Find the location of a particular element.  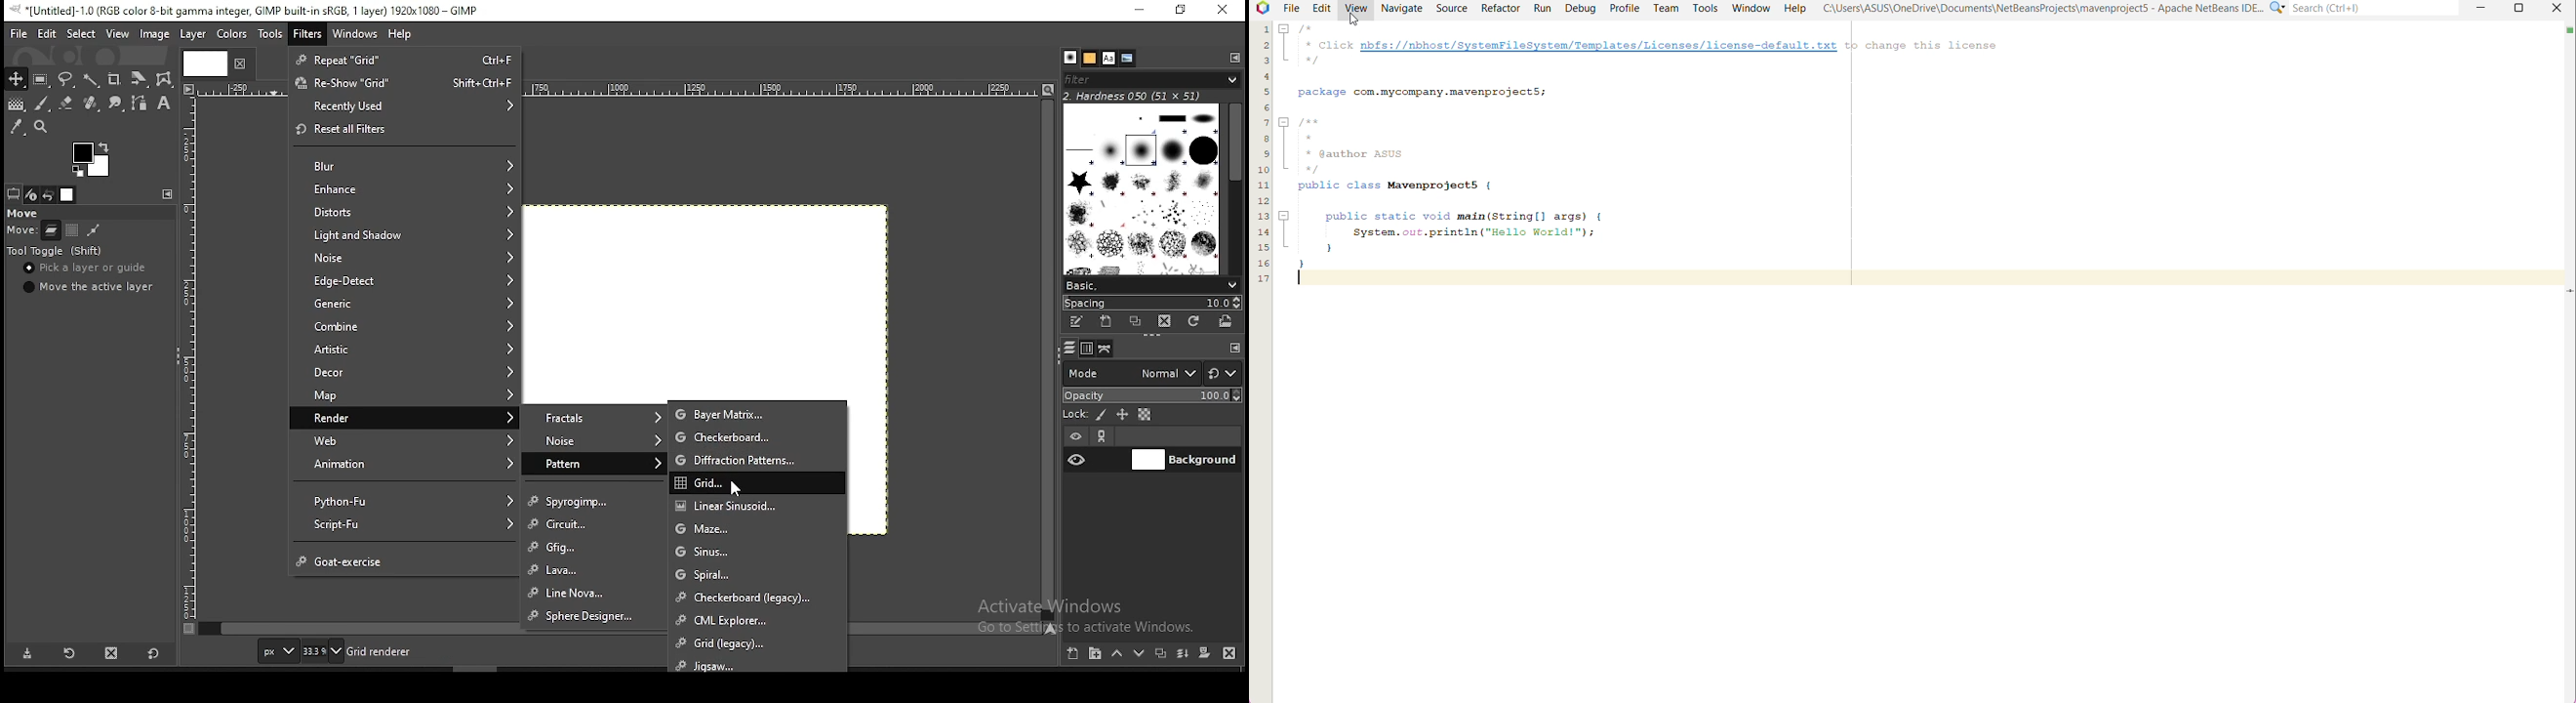

brush presets is located at coordinates (1151, 286).